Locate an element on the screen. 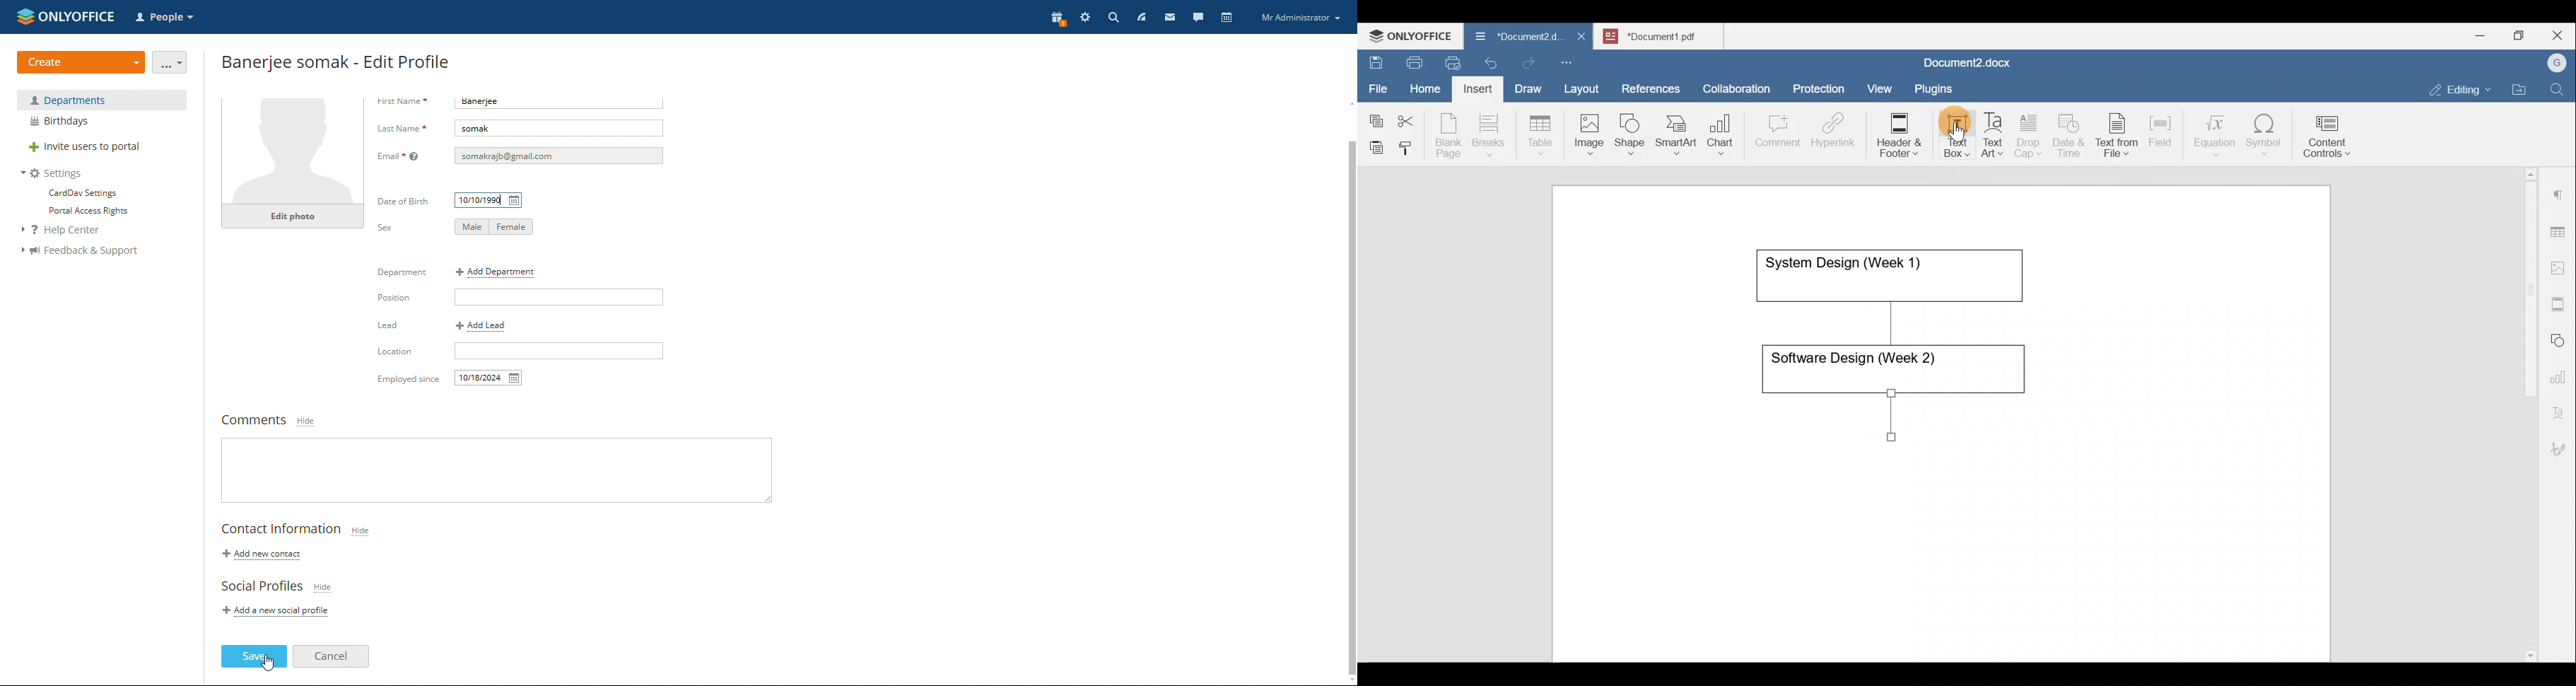  Collaboration is located at coordinates (1734, 82).